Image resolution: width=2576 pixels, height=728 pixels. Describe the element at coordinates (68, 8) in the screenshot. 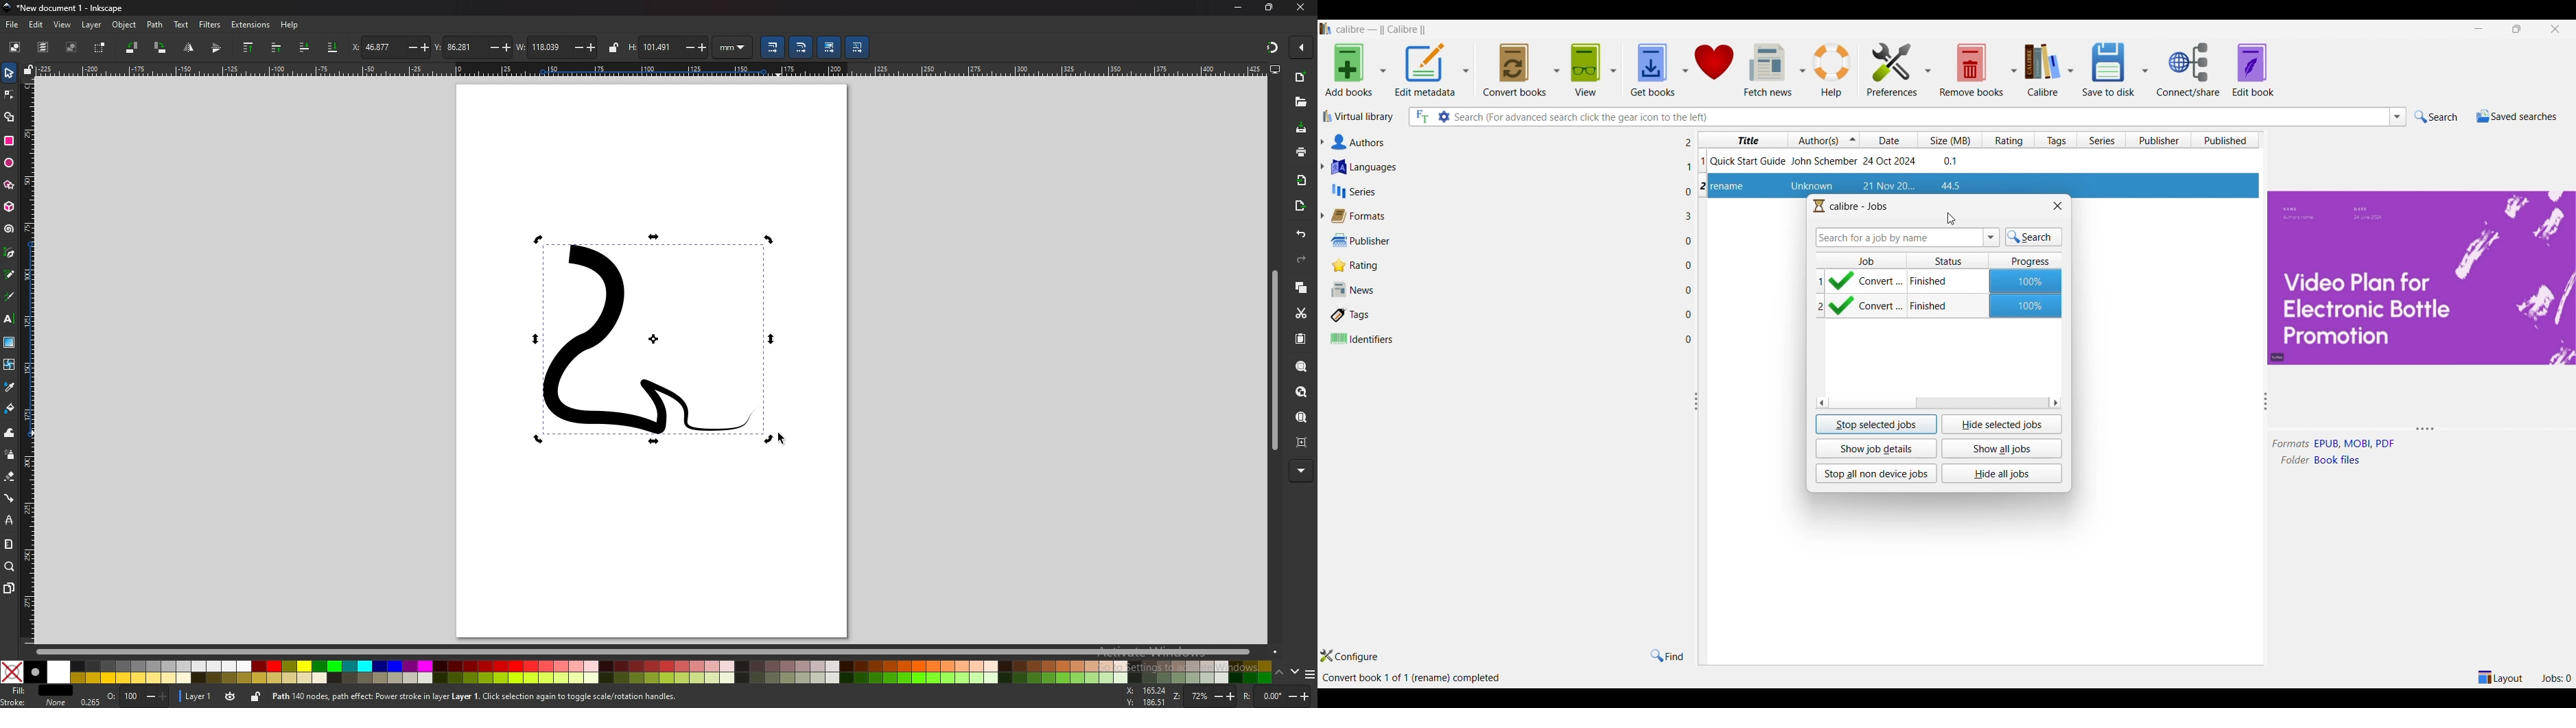

I see `title` at that location.